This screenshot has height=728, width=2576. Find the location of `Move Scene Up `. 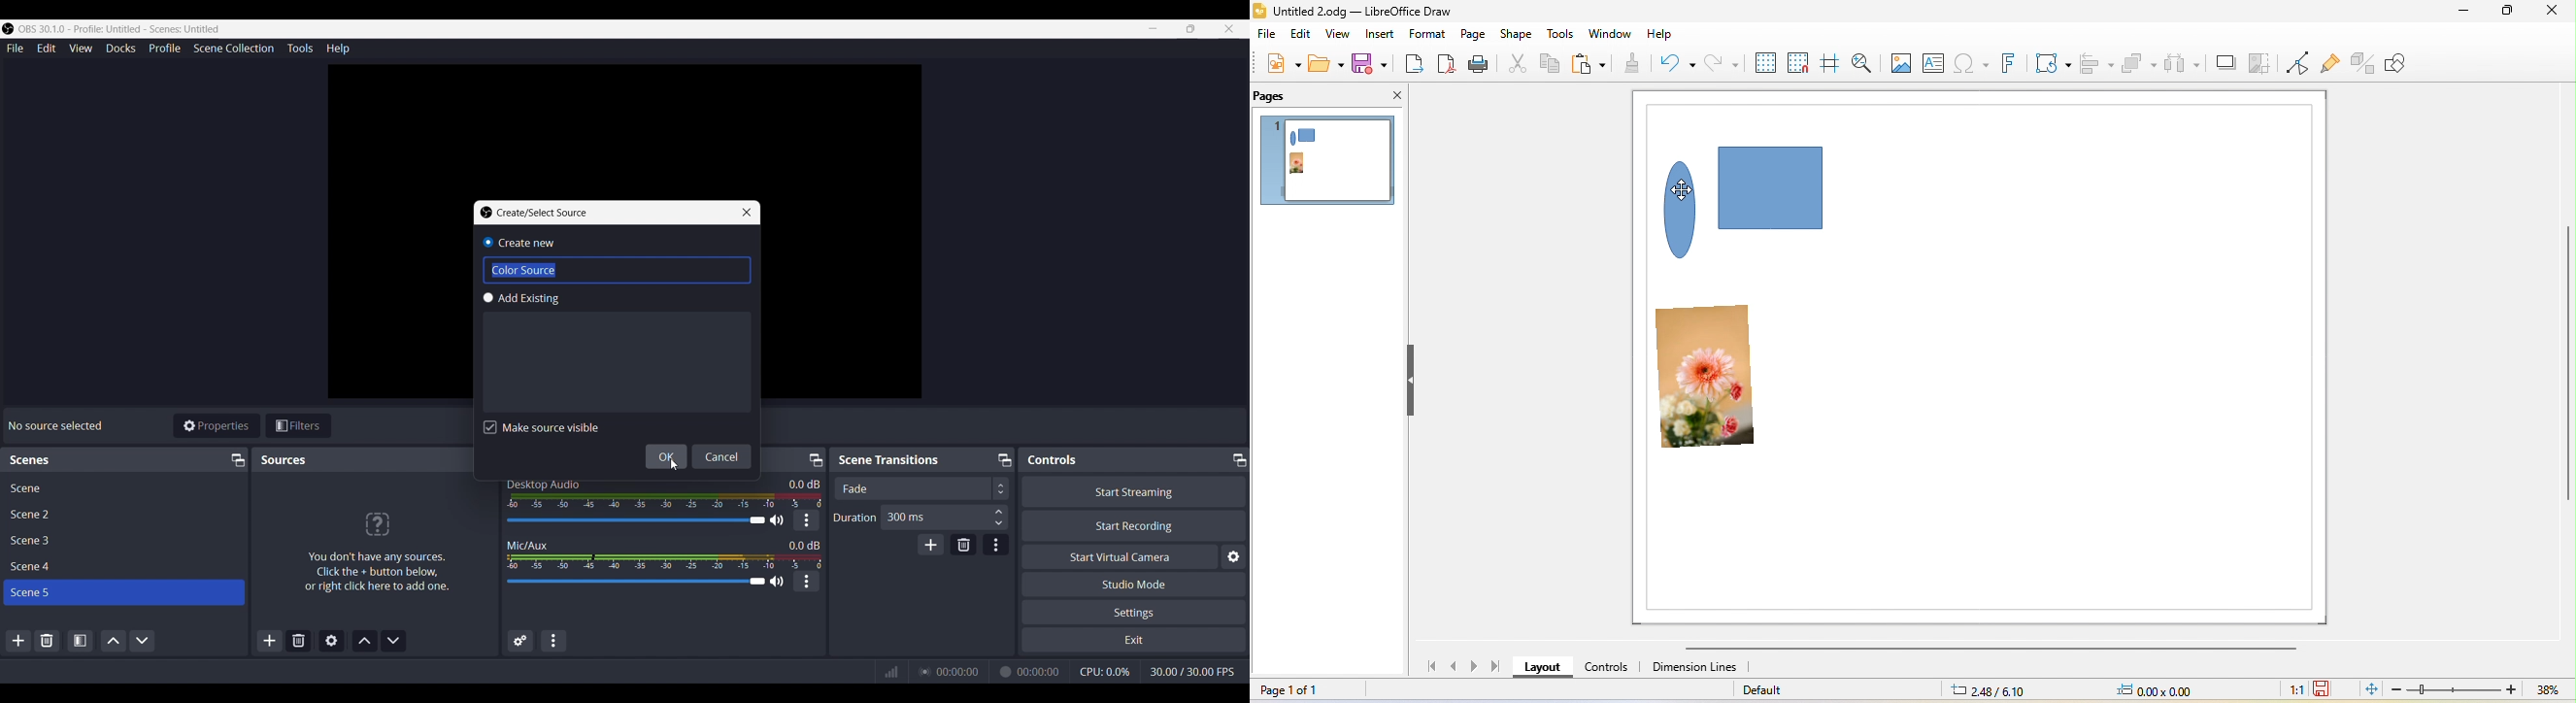

Move Scene Up  is located at coordinates (111, 641).